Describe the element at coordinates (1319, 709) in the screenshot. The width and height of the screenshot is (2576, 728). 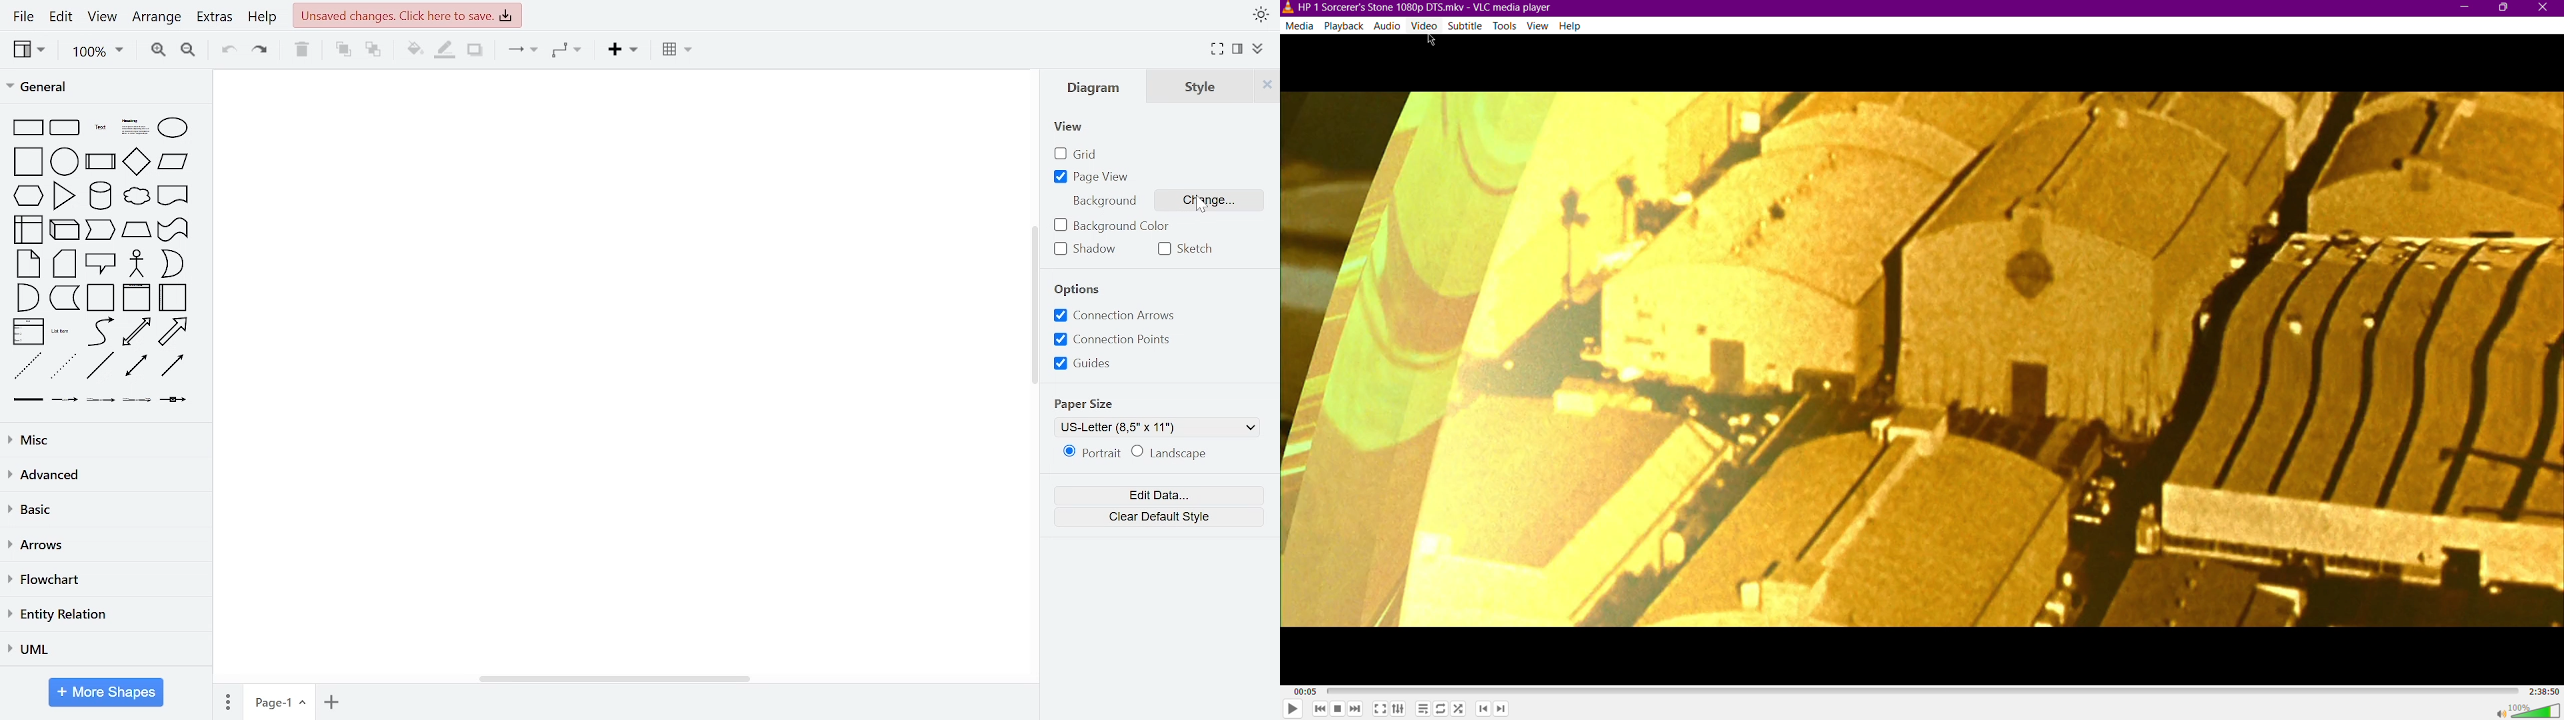
I see `Skip Back` at that location.